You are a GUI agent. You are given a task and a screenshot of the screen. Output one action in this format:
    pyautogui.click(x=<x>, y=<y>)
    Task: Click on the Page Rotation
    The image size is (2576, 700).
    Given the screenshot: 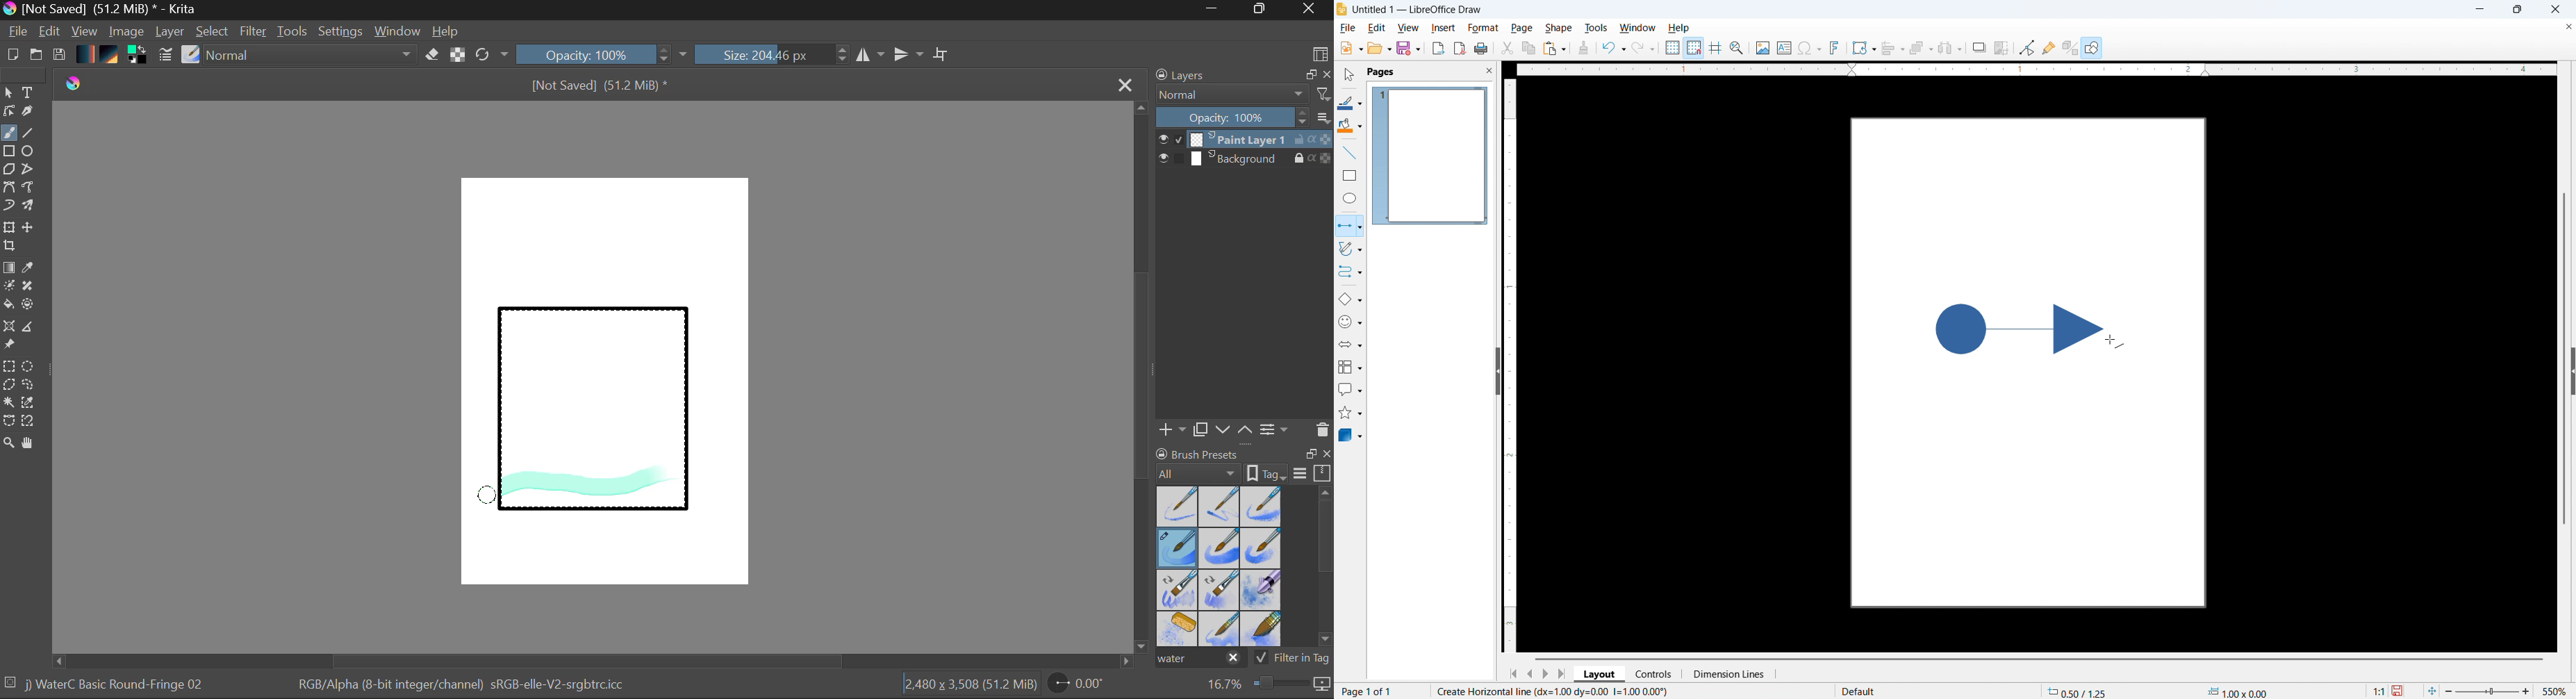 What is the action you would take?
    pyautogui.click(x=1084, y=686)
    